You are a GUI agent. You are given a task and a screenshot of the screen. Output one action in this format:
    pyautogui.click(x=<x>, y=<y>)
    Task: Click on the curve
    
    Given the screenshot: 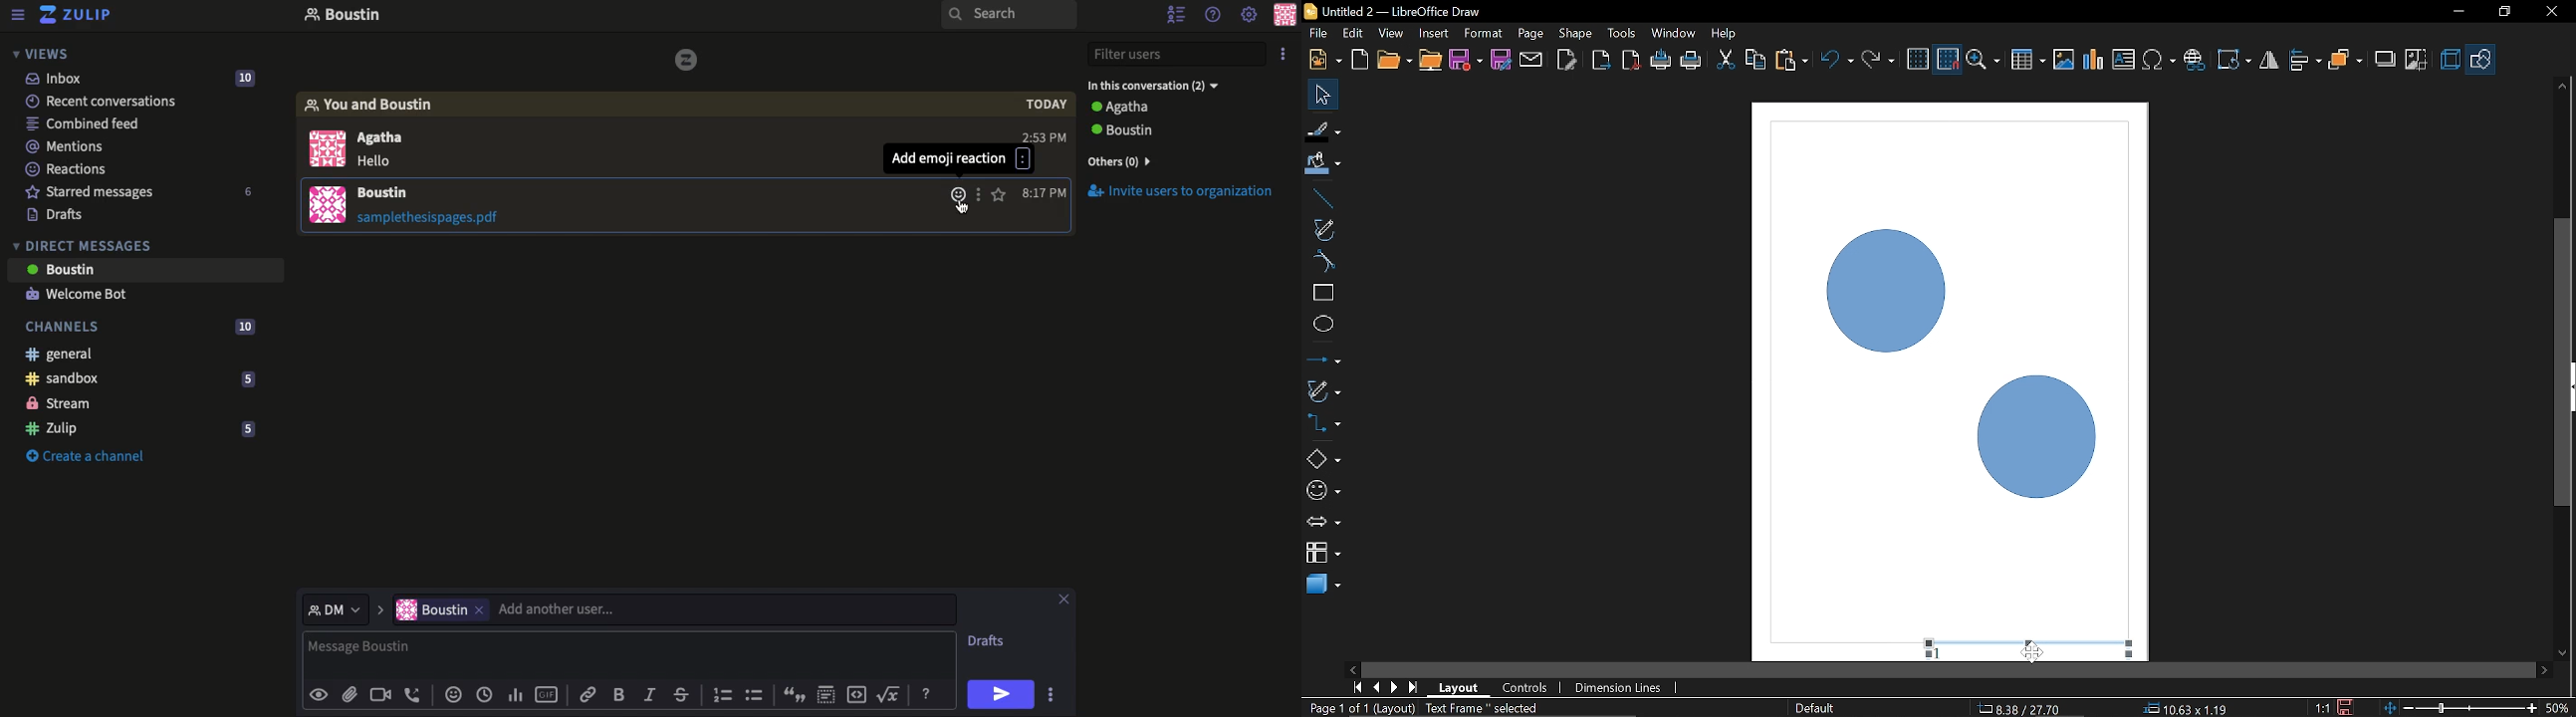 What is the action you would take?
    pyautogui.click(x=1321, y=261)
    